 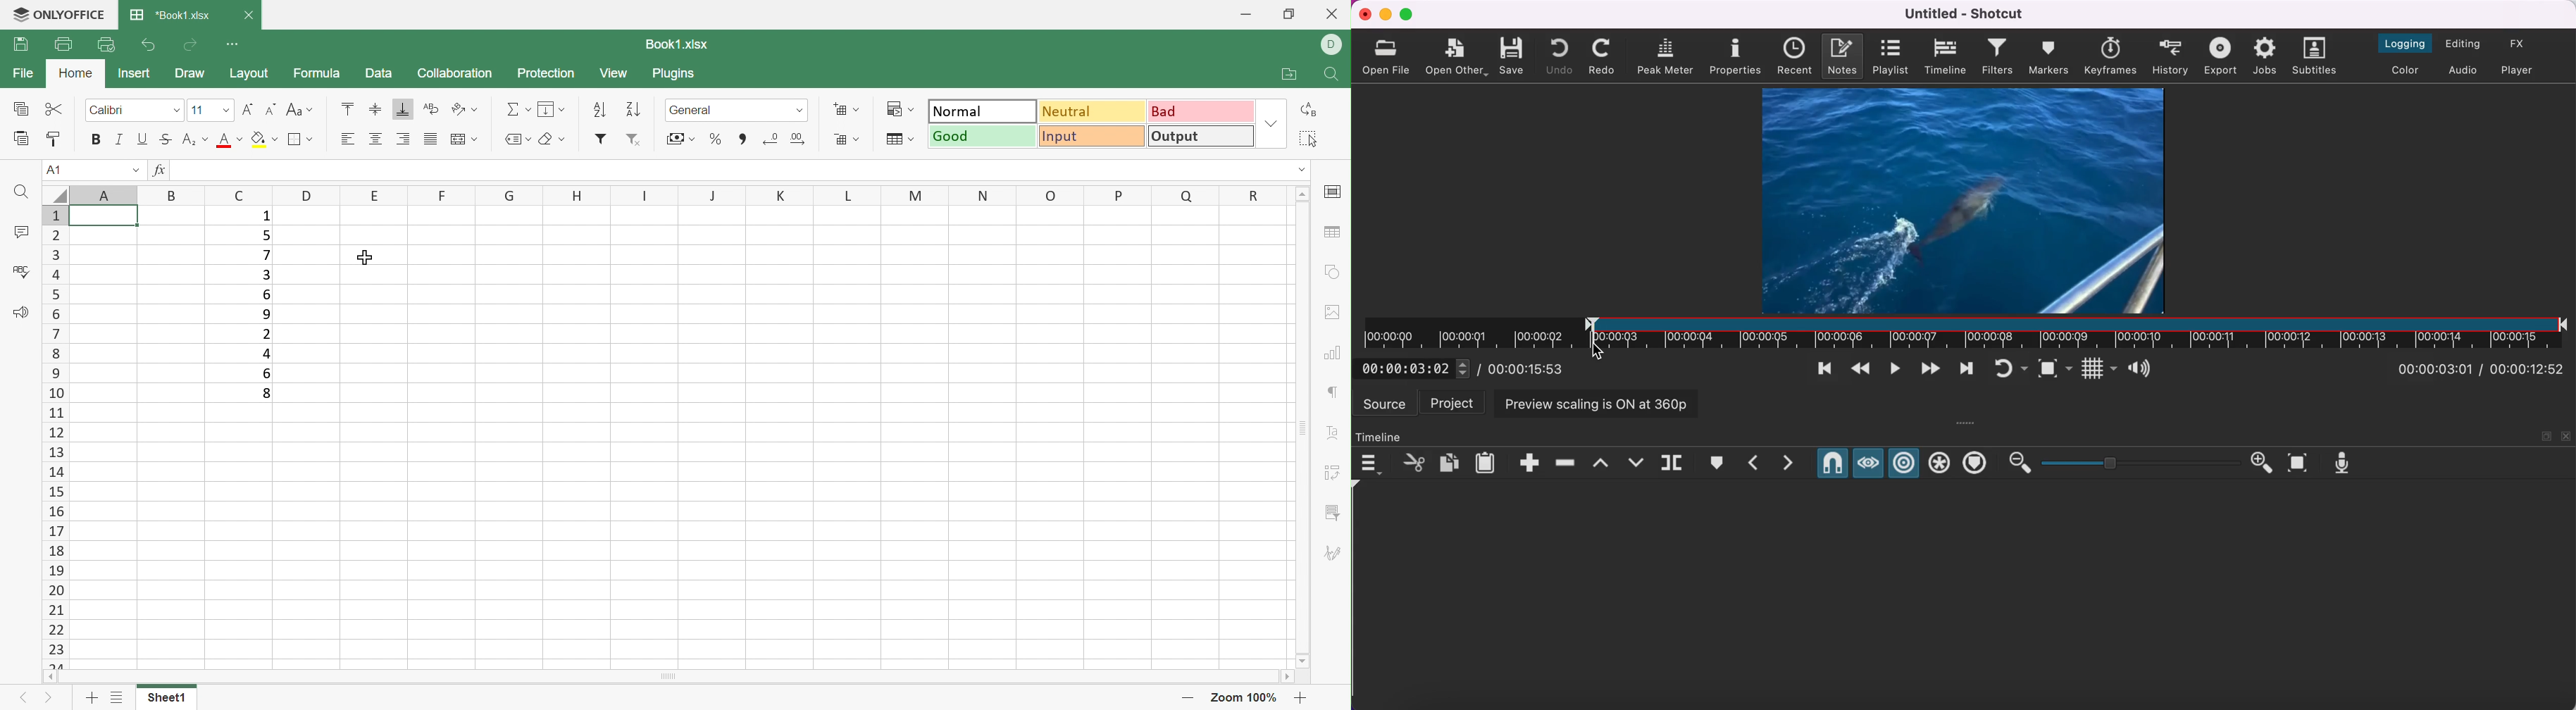 I want to click on ripple delete, so click(x=1564, y=464).